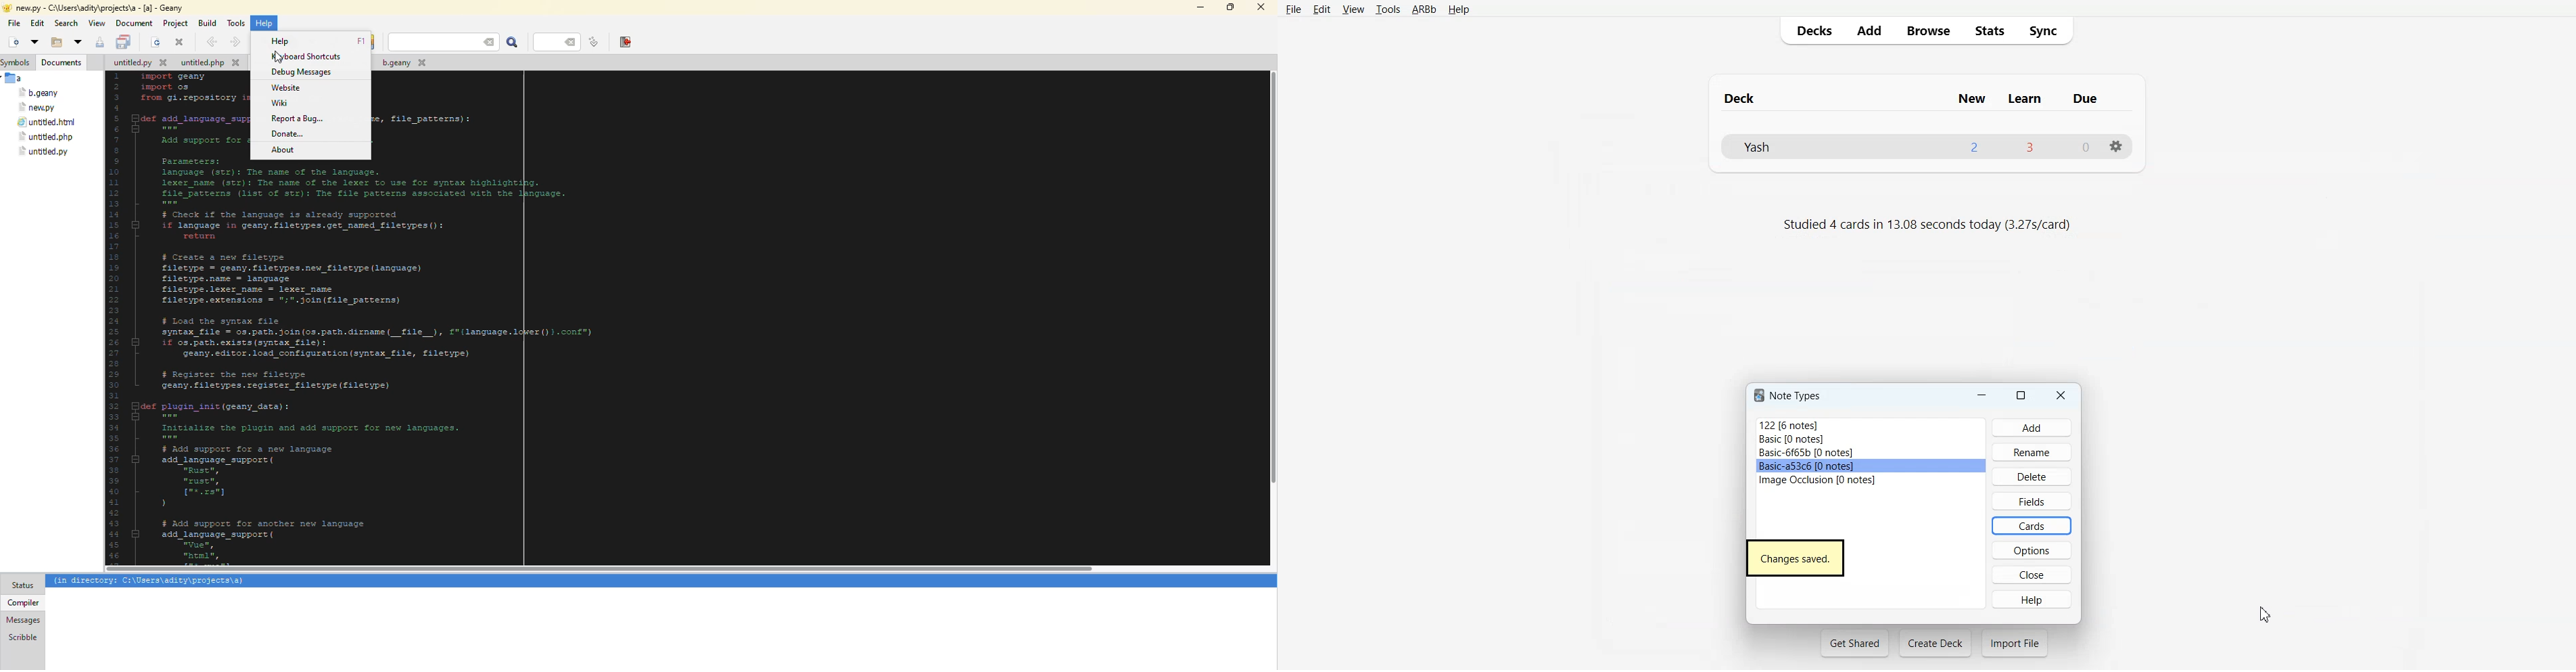 The width and height of the screenshot is (2576, 672). I want to click on View, so click(1353, 9).